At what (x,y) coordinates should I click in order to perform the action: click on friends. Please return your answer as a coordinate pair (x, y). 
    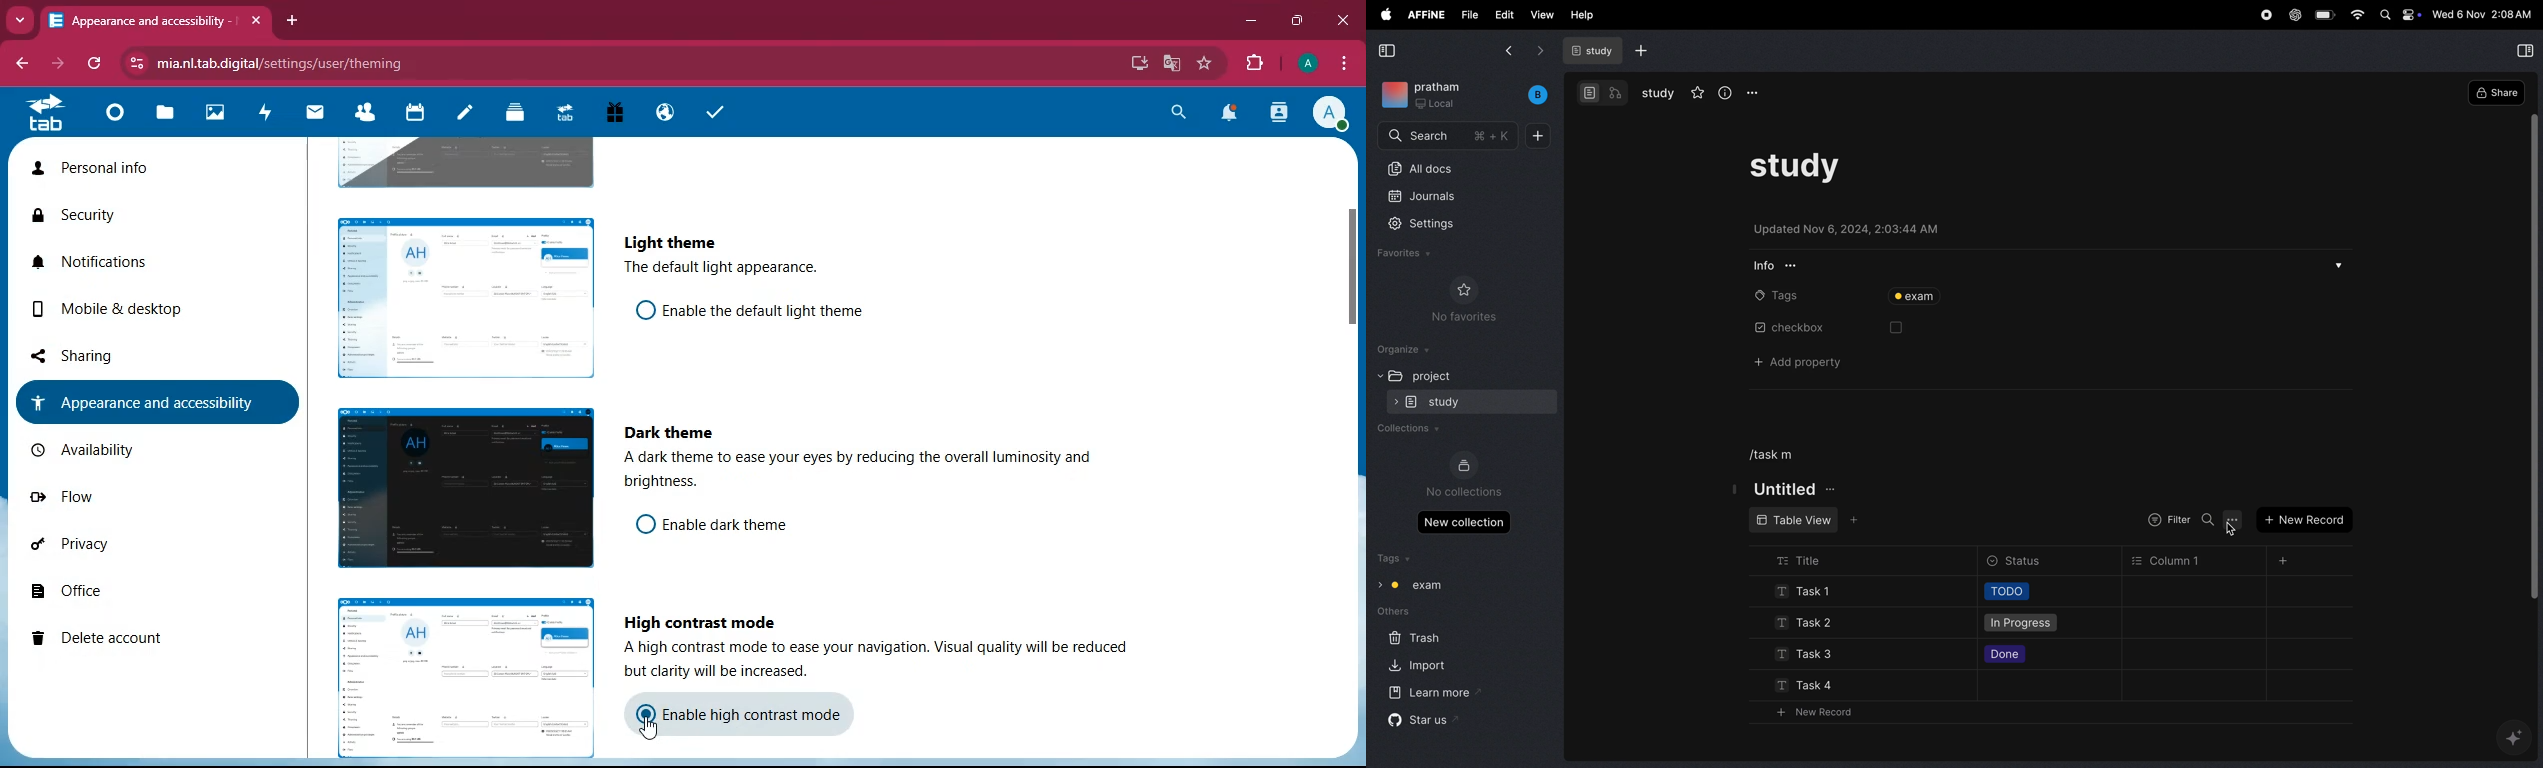
    Looking at the image, I should click on (363, 115).